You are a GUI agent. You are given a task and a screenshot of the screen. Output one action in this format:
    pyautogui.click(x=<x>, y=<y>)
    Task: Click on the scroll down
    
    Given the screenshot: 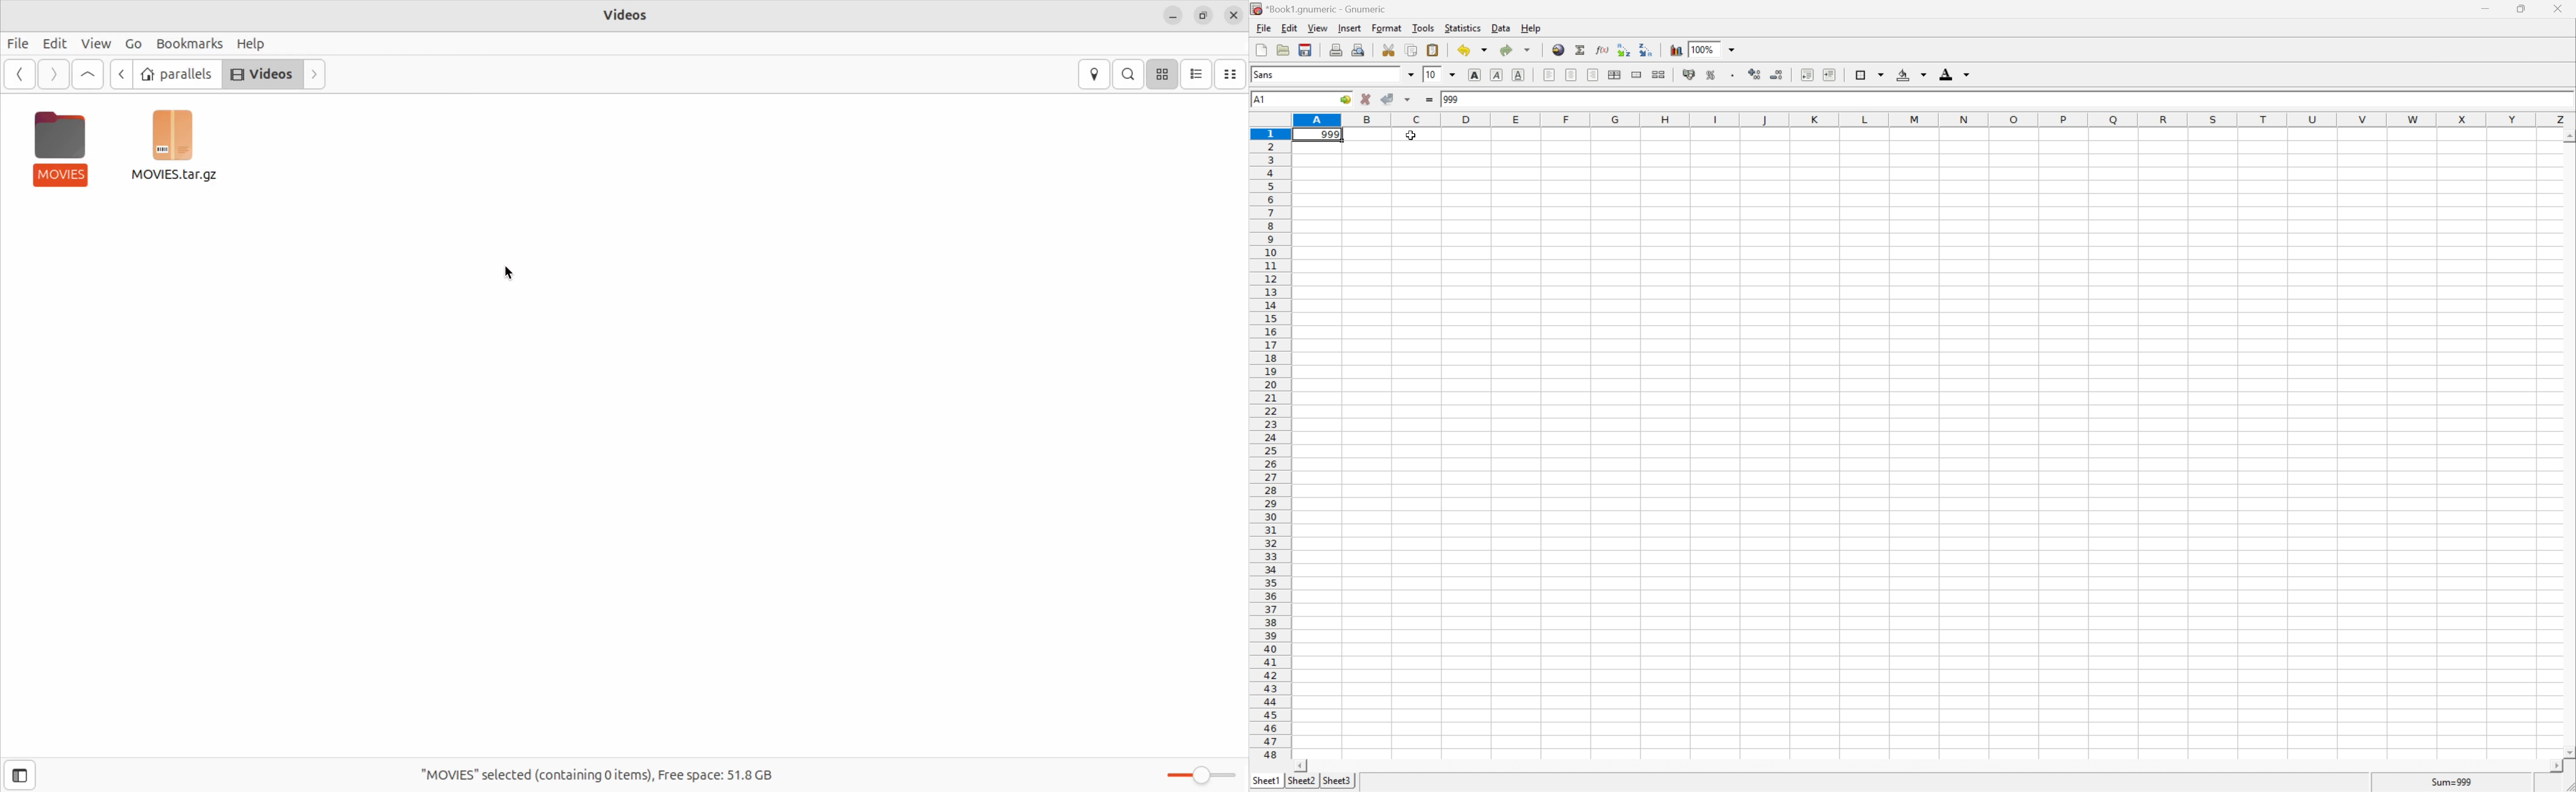 What is the action you would take?
    pyautogui.click(x=2568, y=754)
    